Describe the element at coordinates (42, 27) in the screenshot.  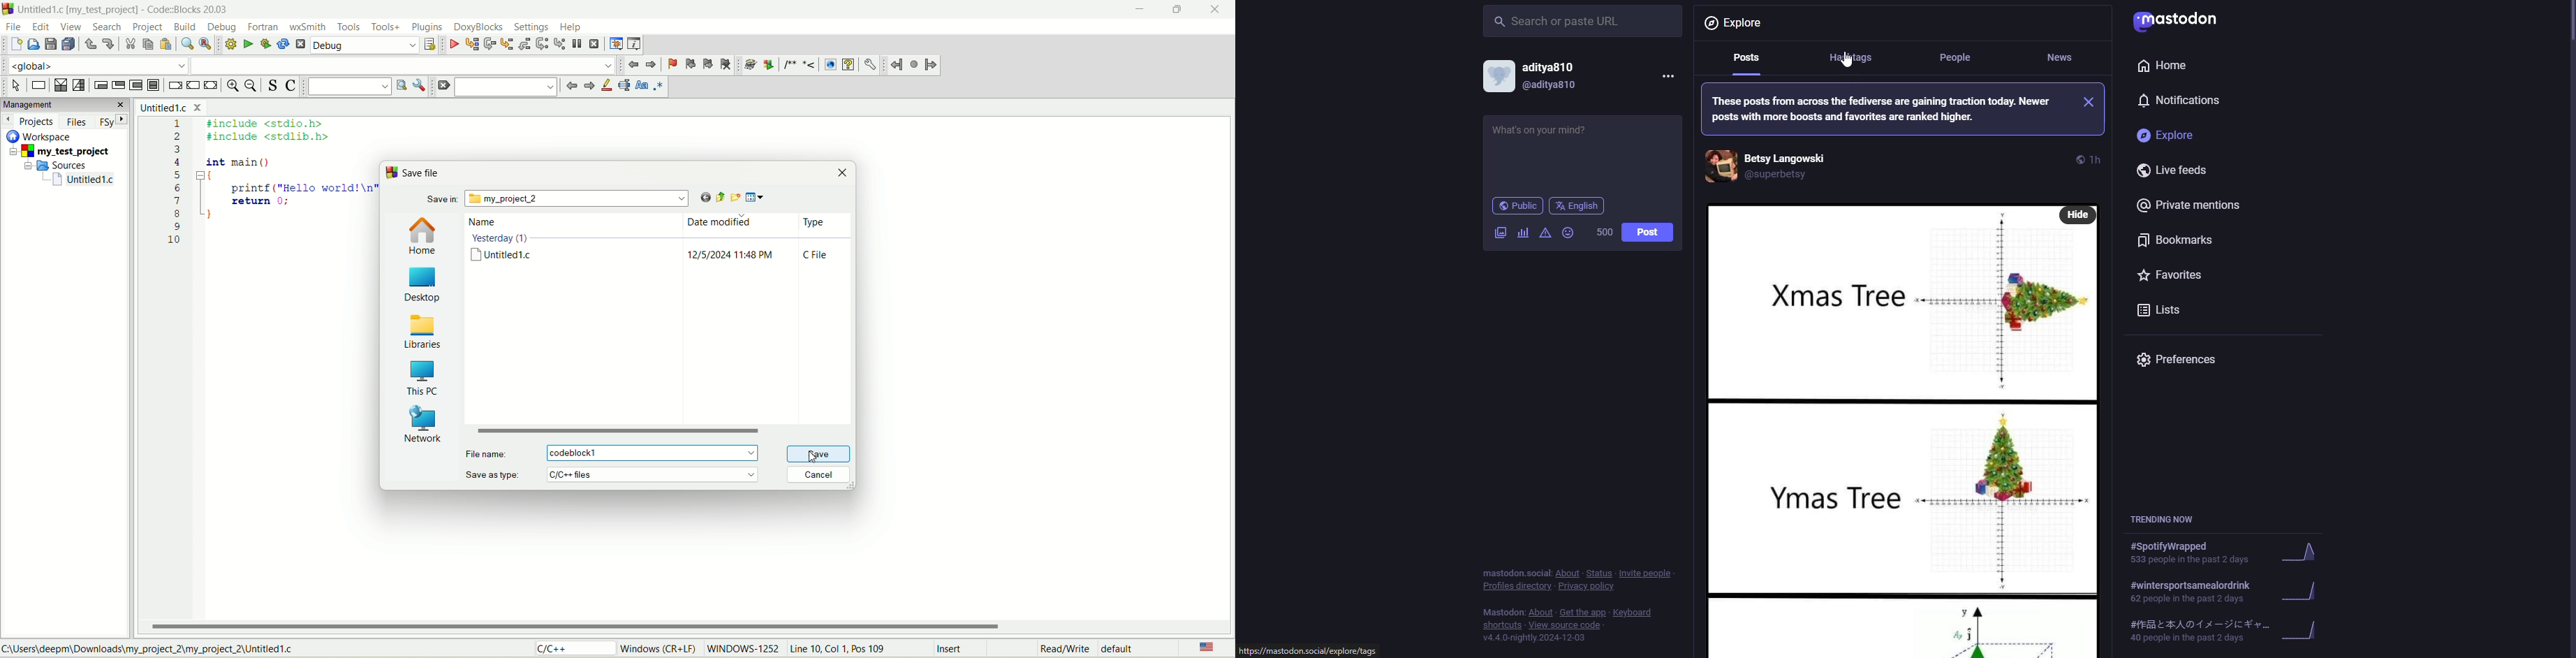
I see `edit` at that location.